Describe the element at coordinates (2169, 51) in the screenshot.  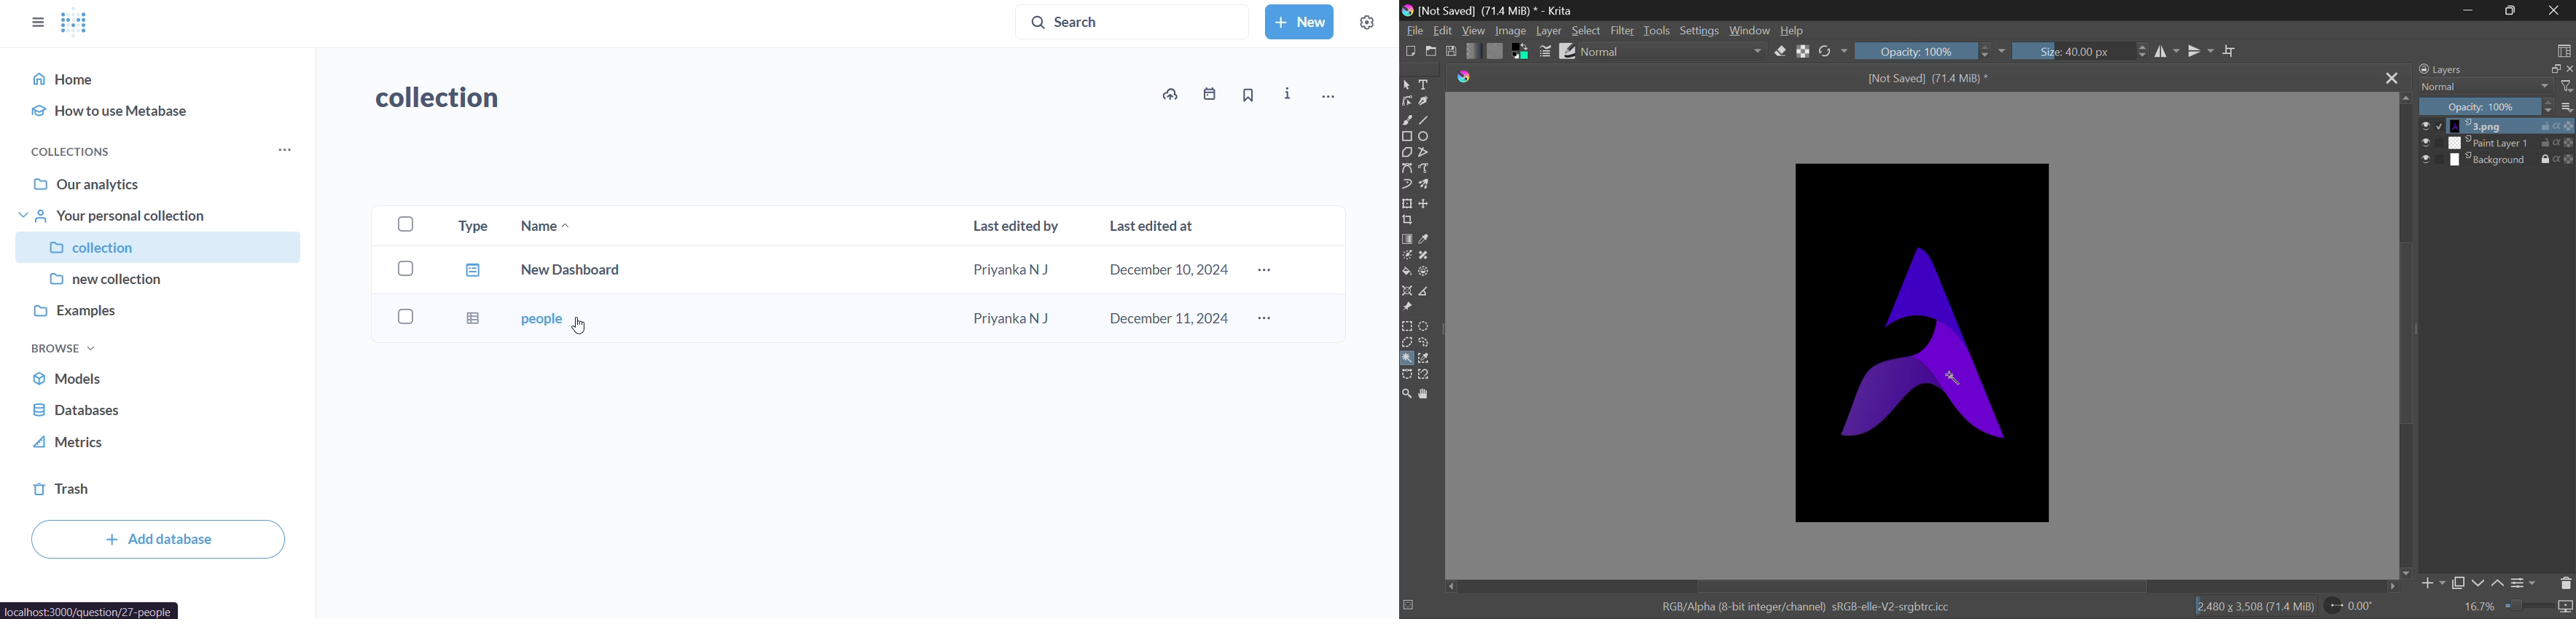
I see `Vertical Mirror Flip` at that location.